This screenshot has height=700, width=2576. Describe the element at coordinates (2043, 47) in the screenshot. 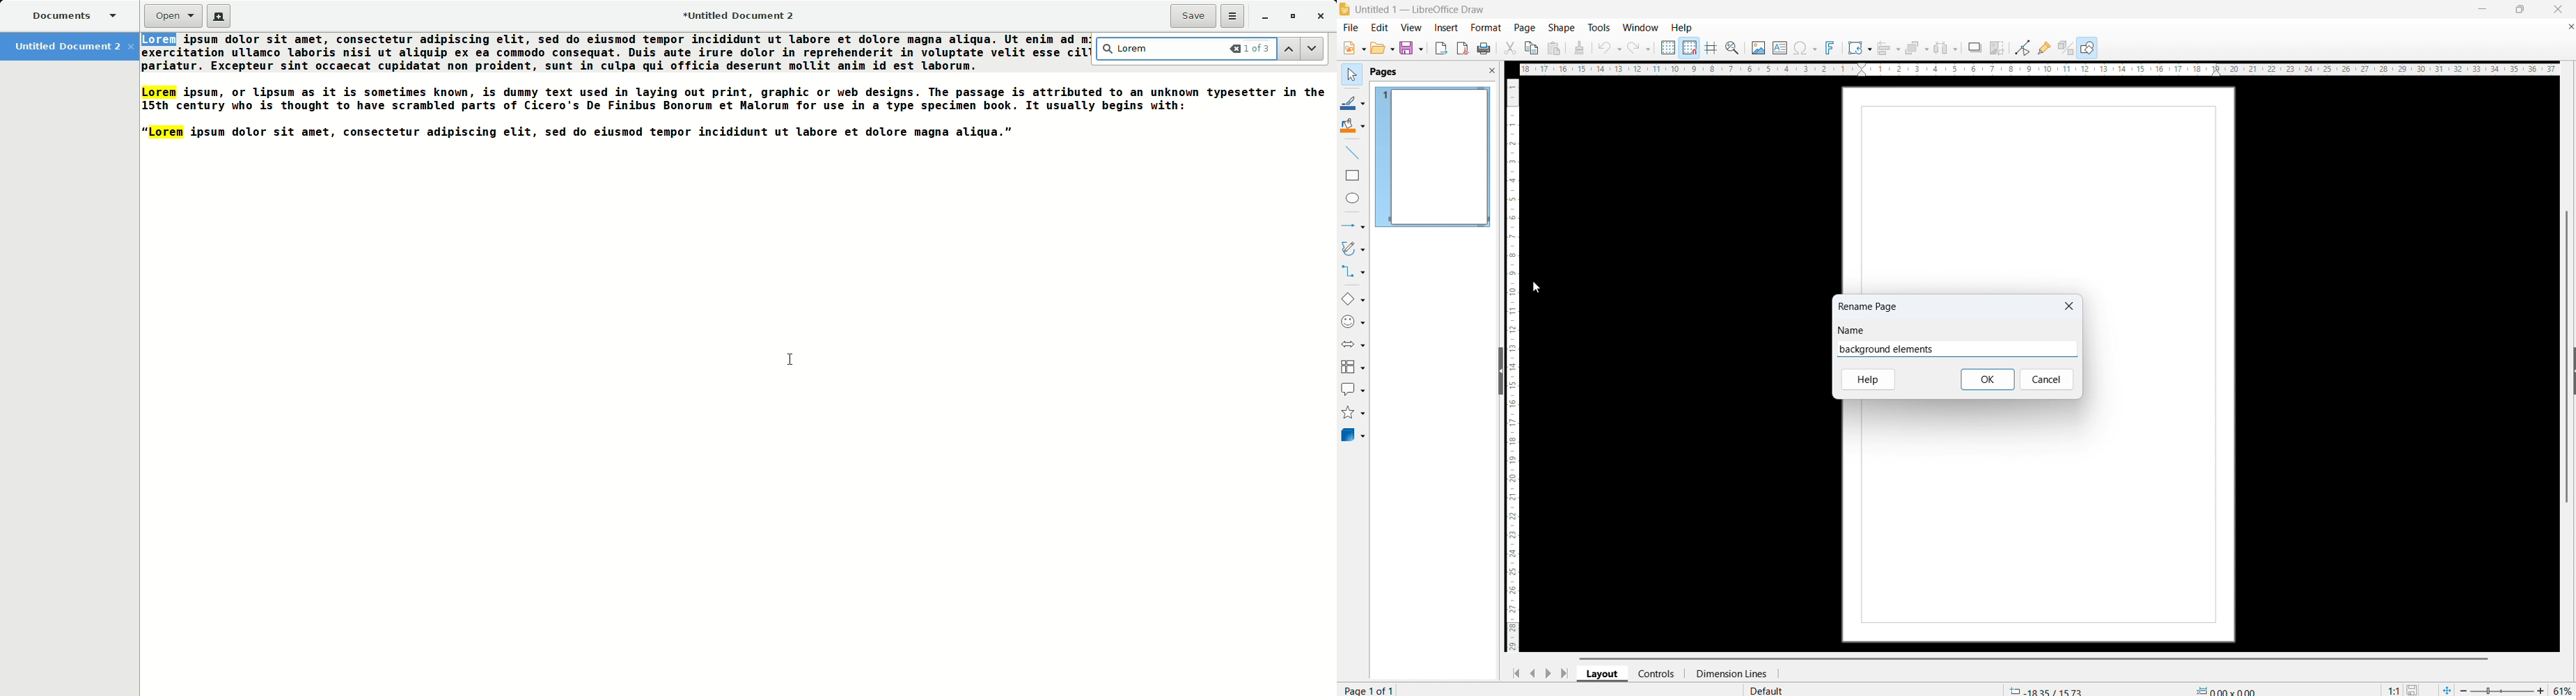

I see `show gluepoint functions` at that location.